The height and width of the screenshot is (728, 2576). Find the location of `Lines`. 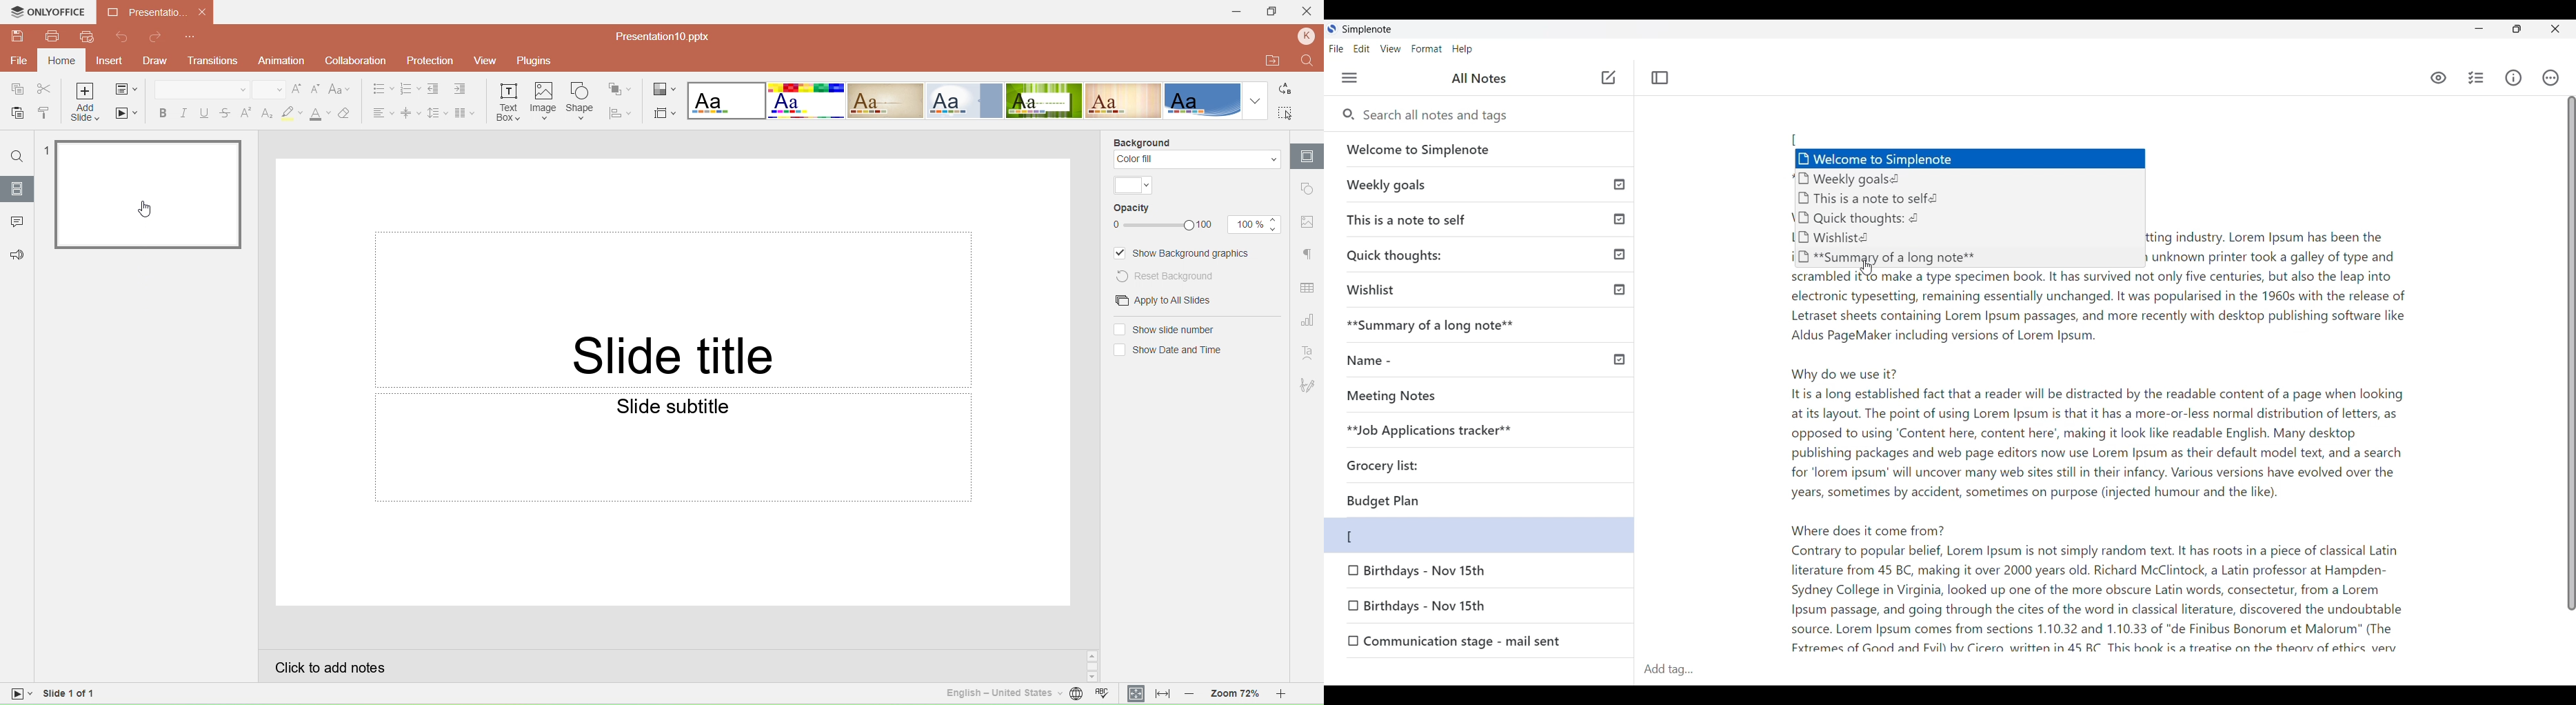

Lines is located at coordinates (1125, 100).